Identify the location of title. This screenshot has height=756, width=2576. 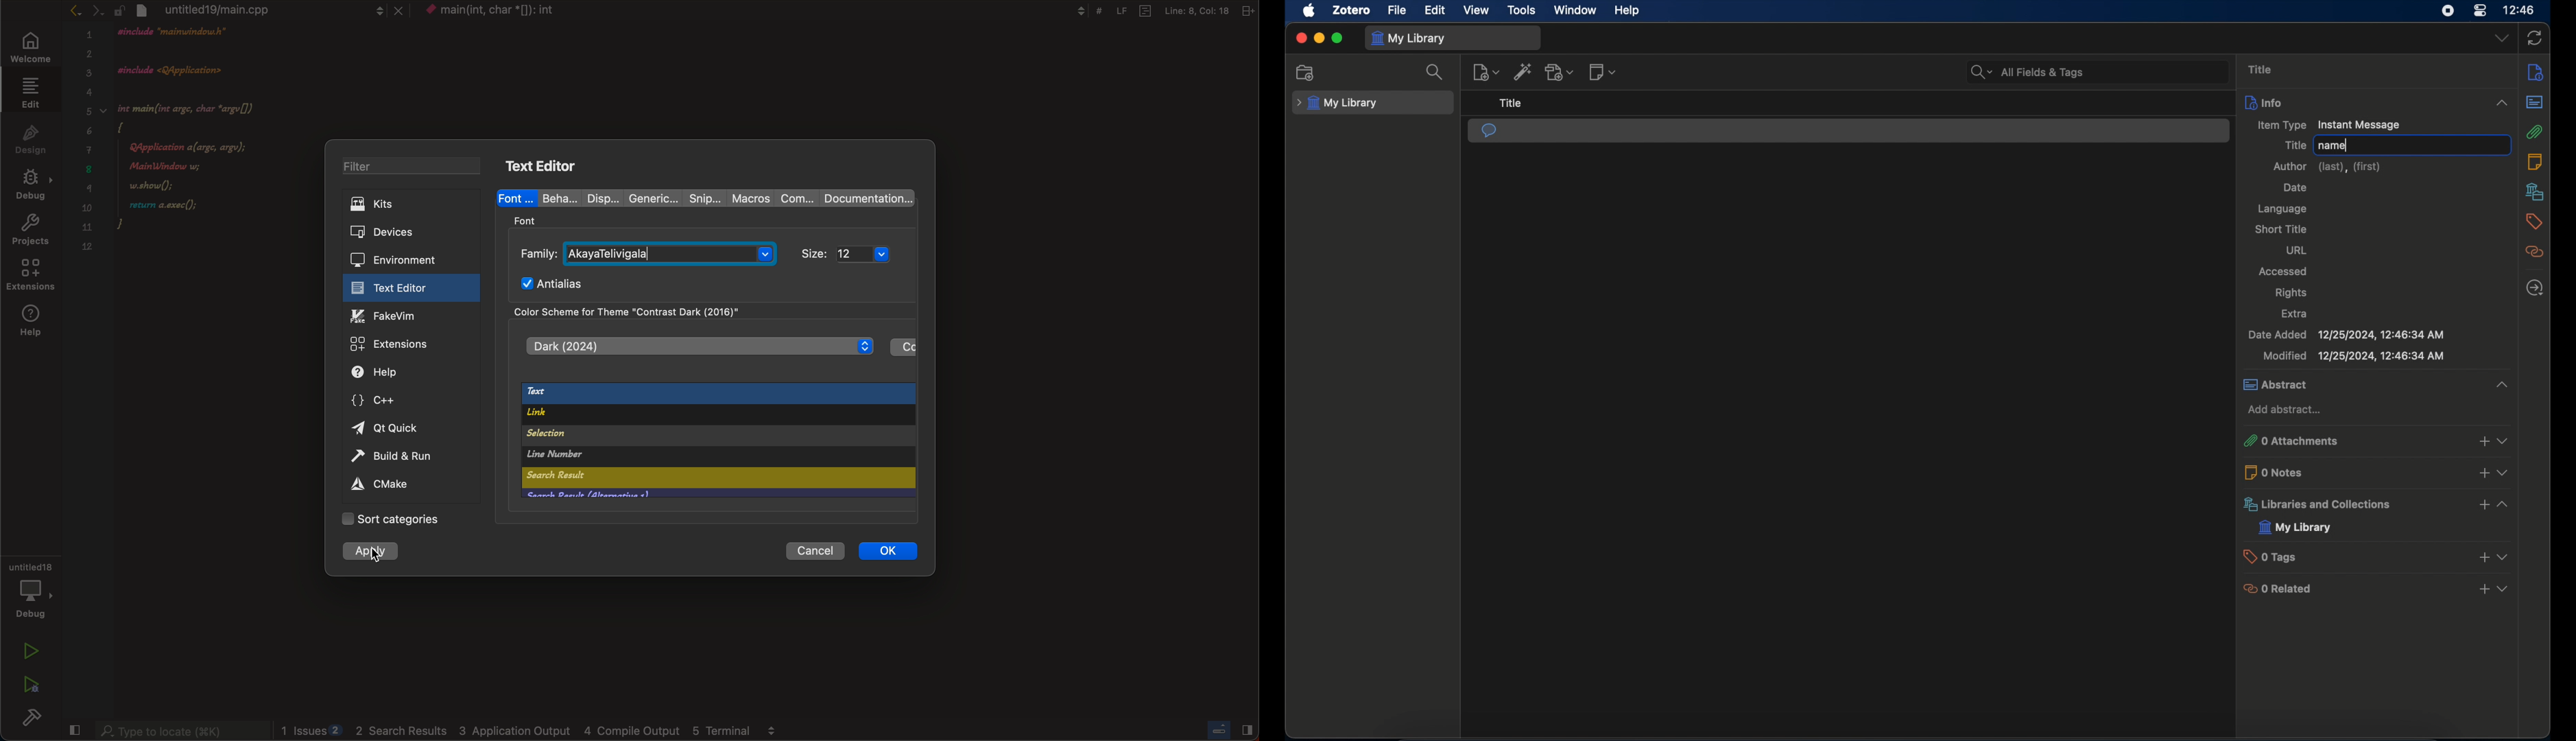
(2295, 145).